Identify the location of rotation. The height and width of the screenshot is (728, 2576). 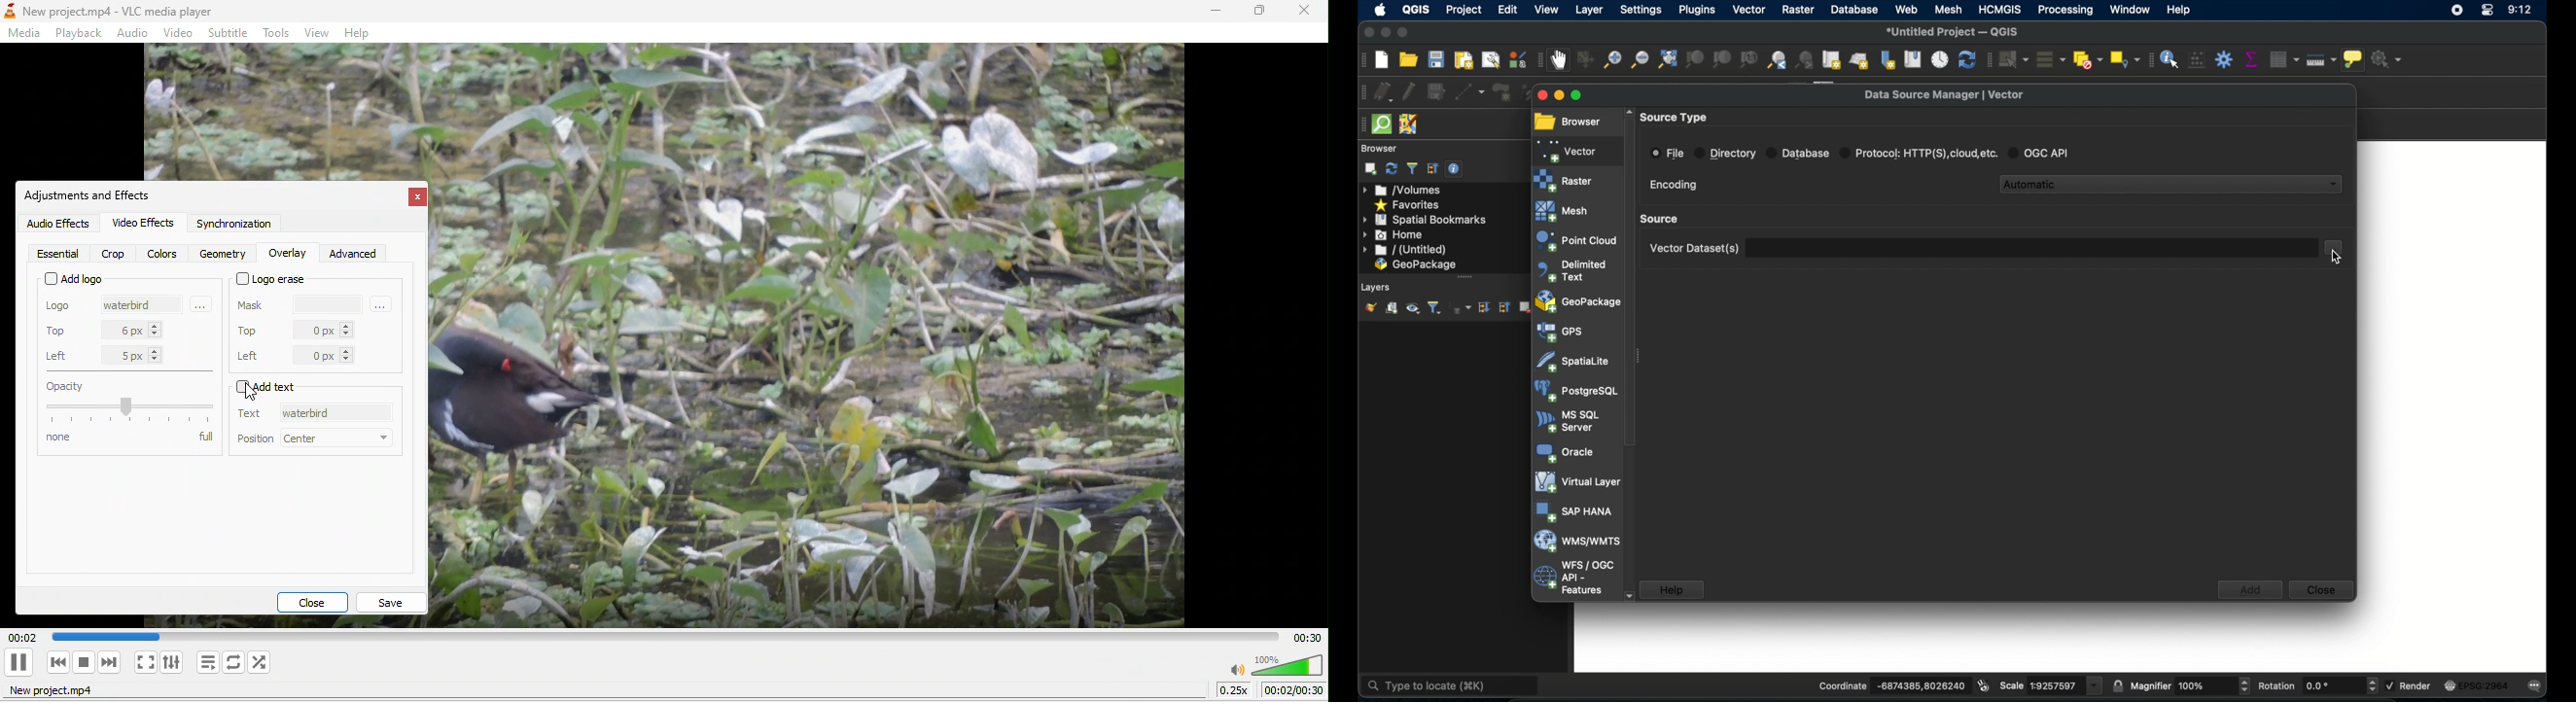
(2318, 686).